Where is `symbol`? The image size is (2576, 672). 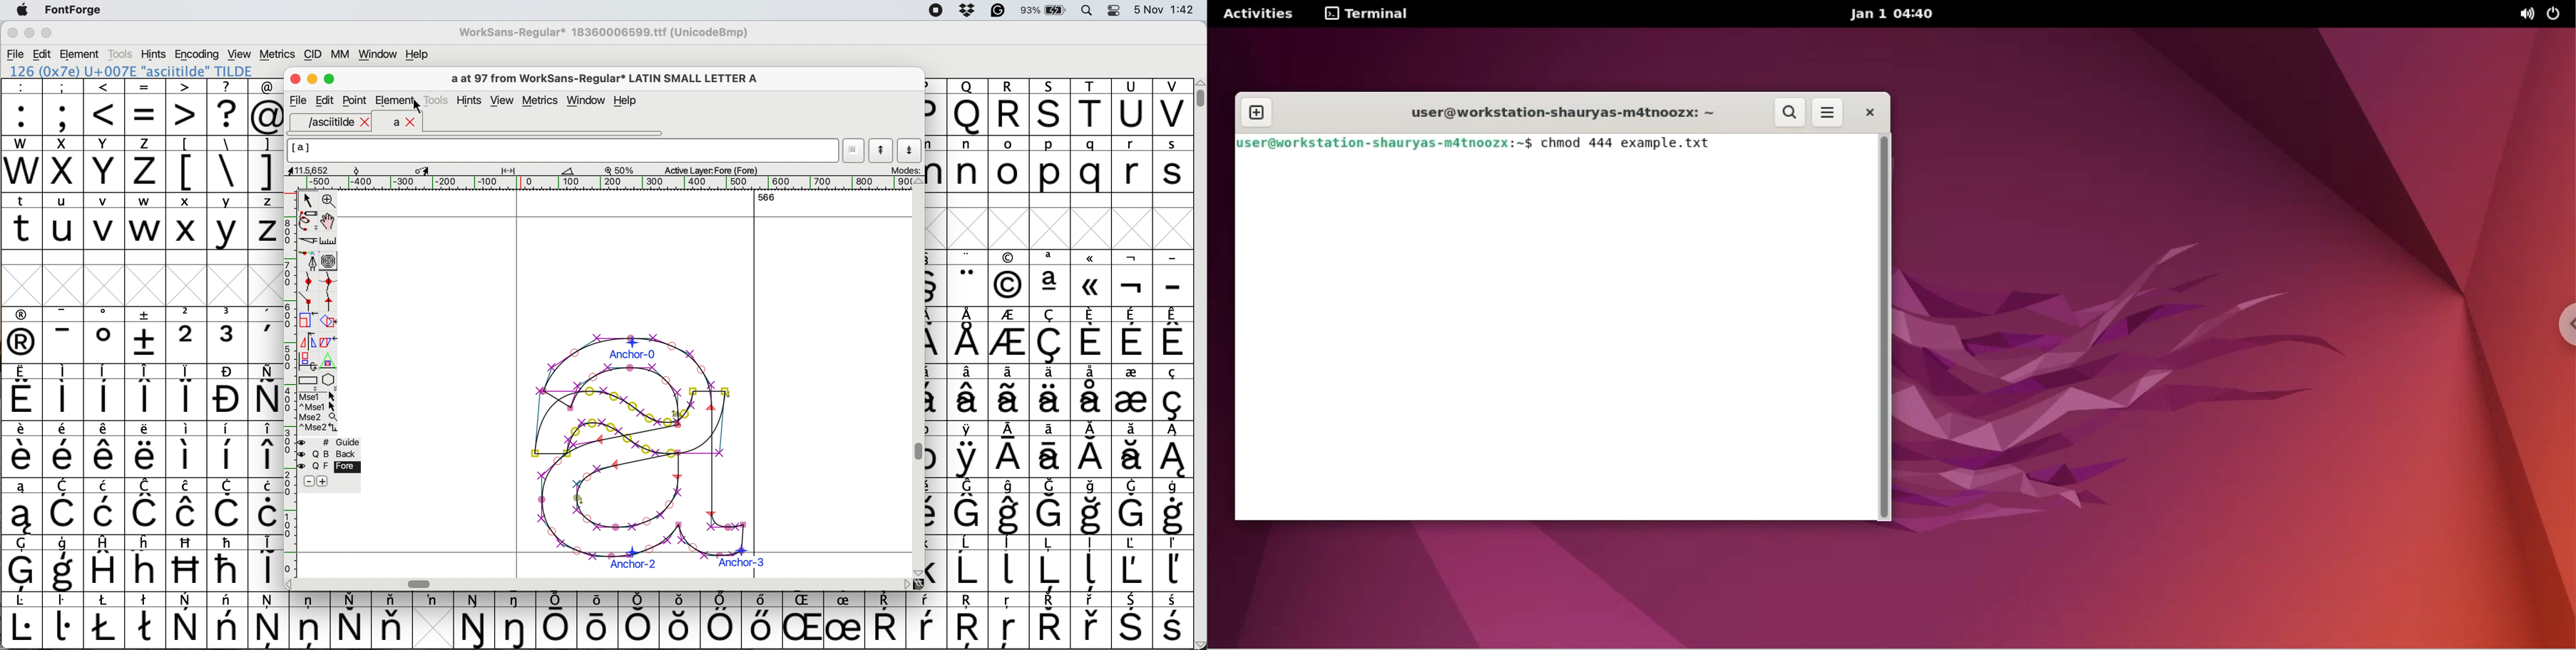 symbol is located at coordinates (187, 448).